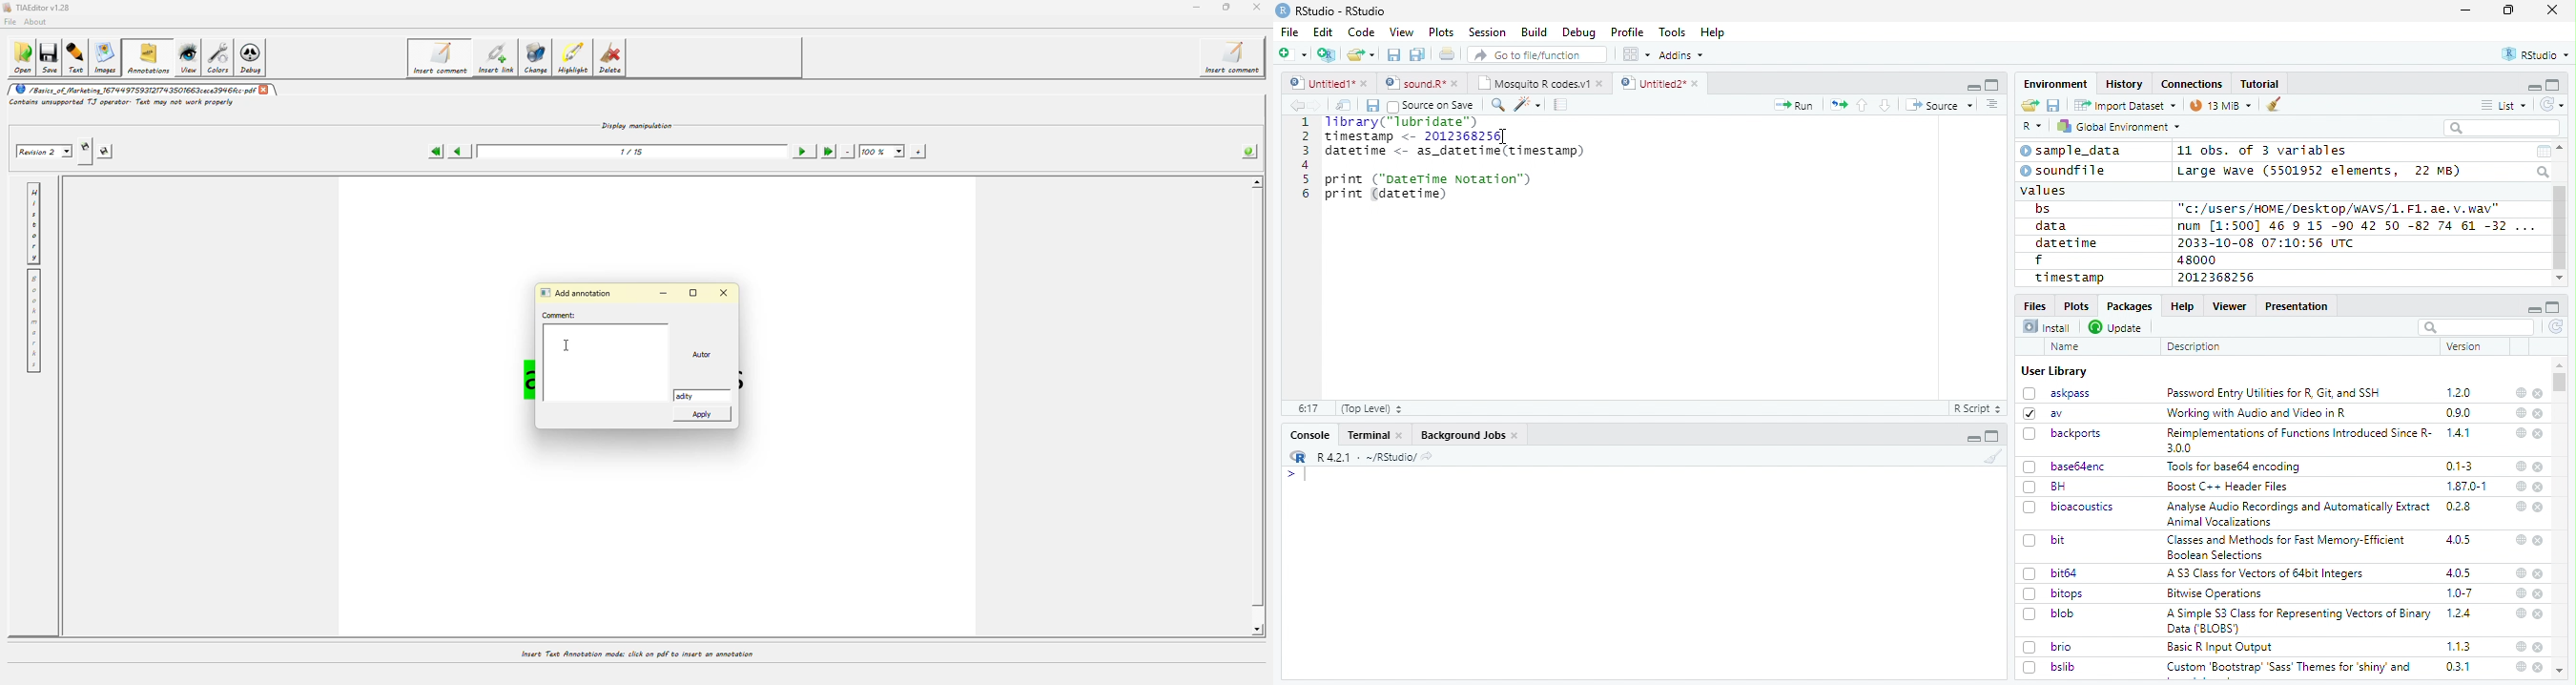 This screenshot has height=700, width=2576. I want to click on minimize, so click(1975, 436).